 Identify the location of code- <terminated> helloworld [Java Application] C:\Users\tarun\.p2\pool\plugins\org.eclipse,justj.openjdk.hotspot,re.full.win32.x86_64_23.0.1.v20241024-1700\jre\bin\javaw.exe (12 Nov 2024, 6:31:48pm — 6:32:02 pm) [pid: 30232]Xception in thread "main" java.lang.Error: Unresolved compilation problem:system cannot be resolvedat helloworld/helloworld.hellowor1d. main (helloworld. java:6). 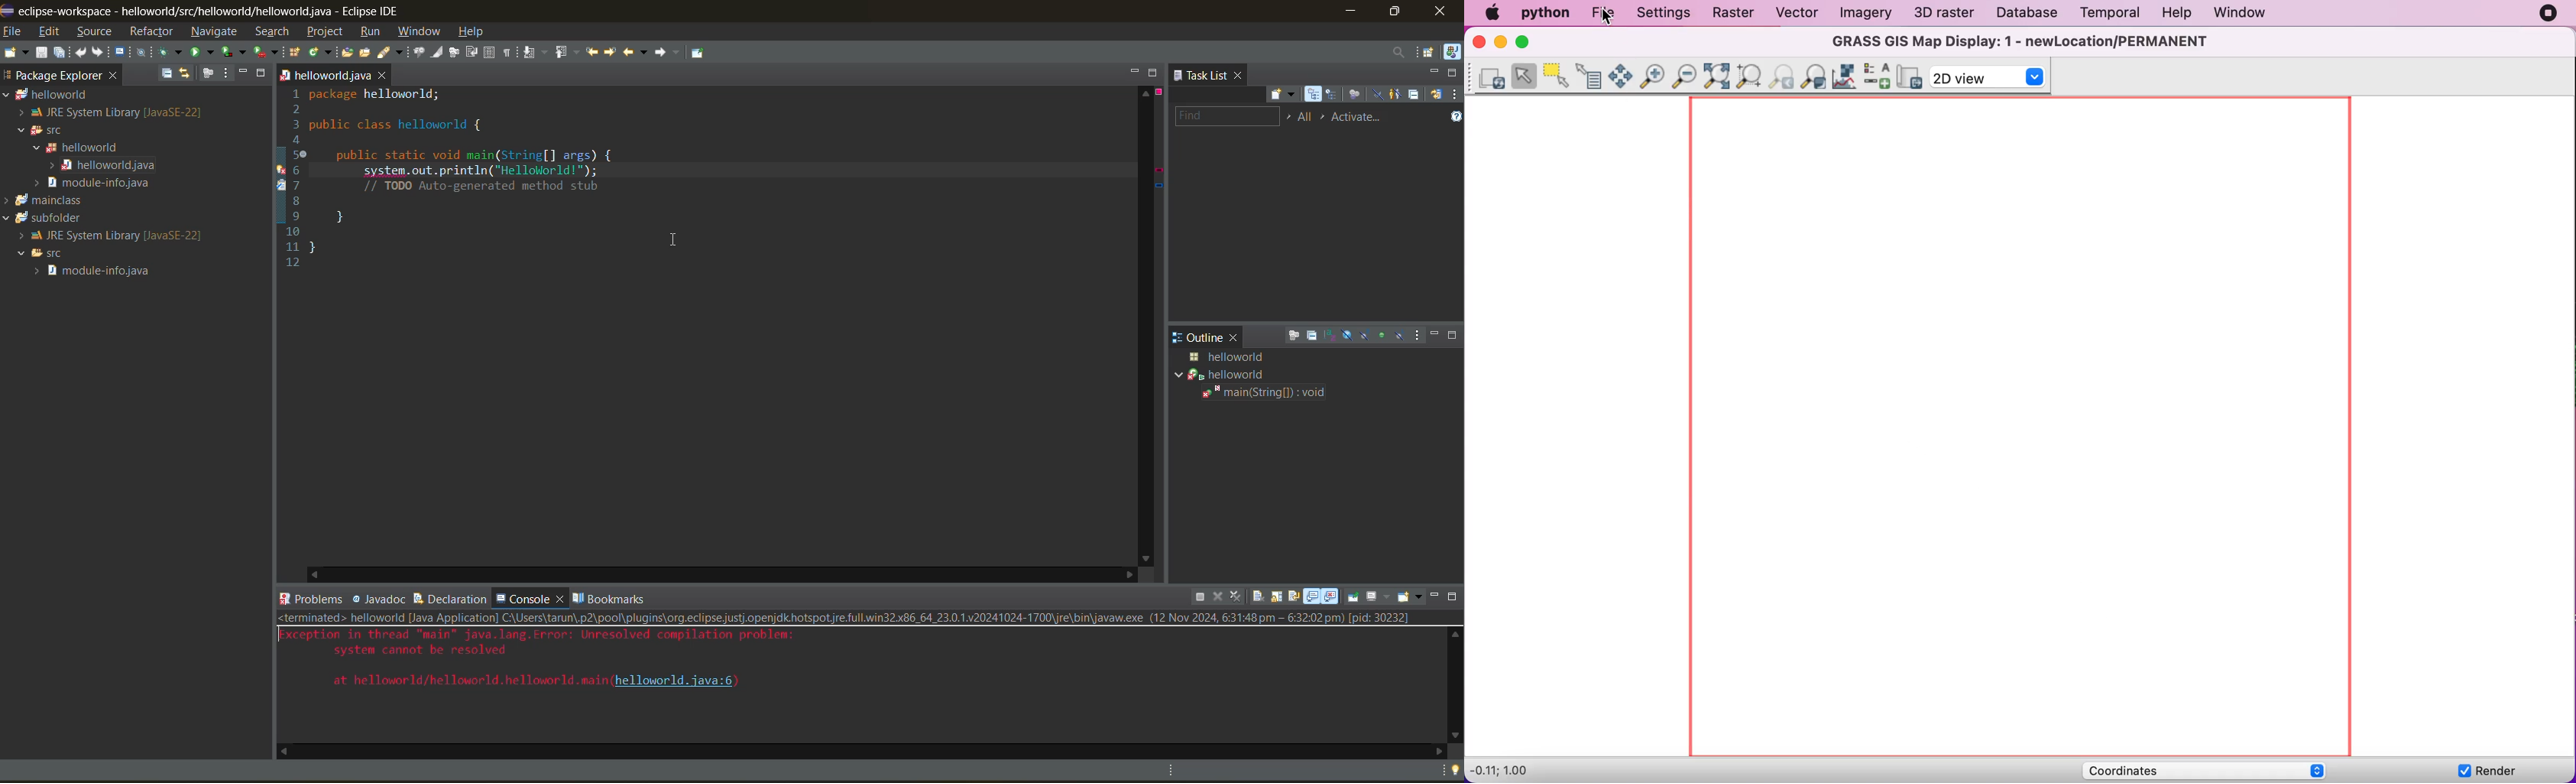
(850, 684).